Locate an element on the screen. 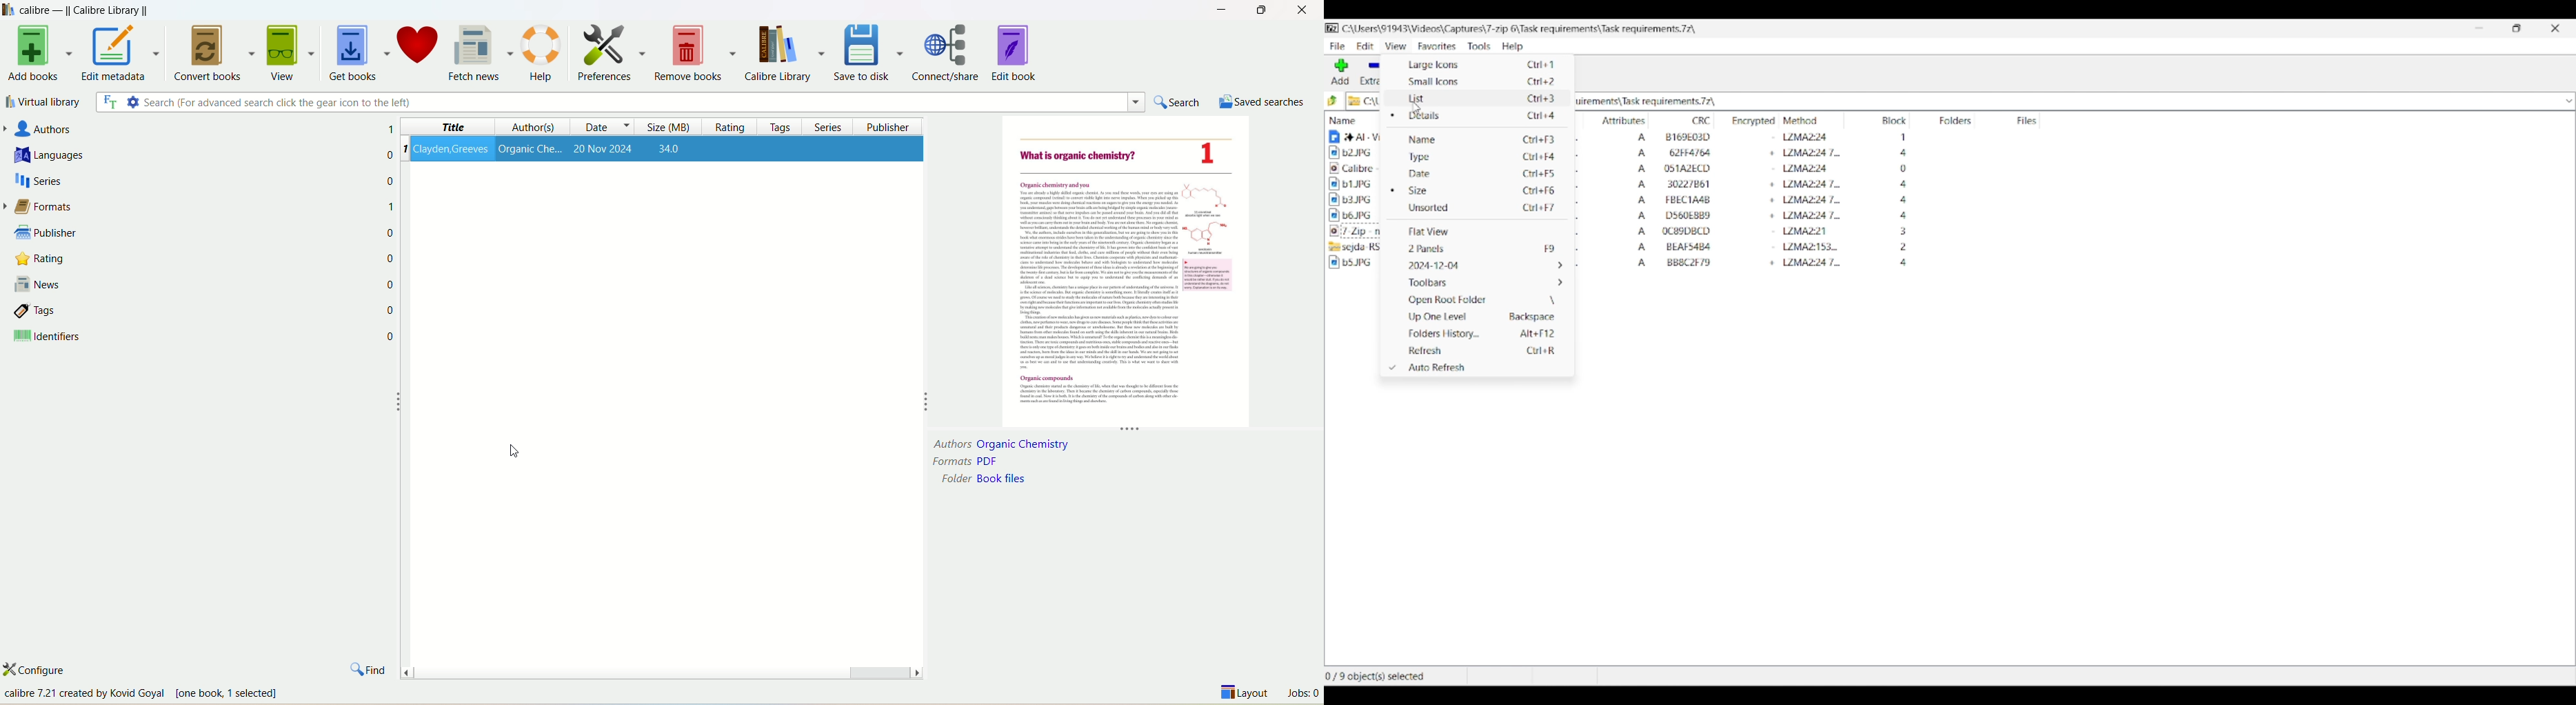 The height and width of the screenshot is (728, 2576). folder is located at coordinates (983, 479).